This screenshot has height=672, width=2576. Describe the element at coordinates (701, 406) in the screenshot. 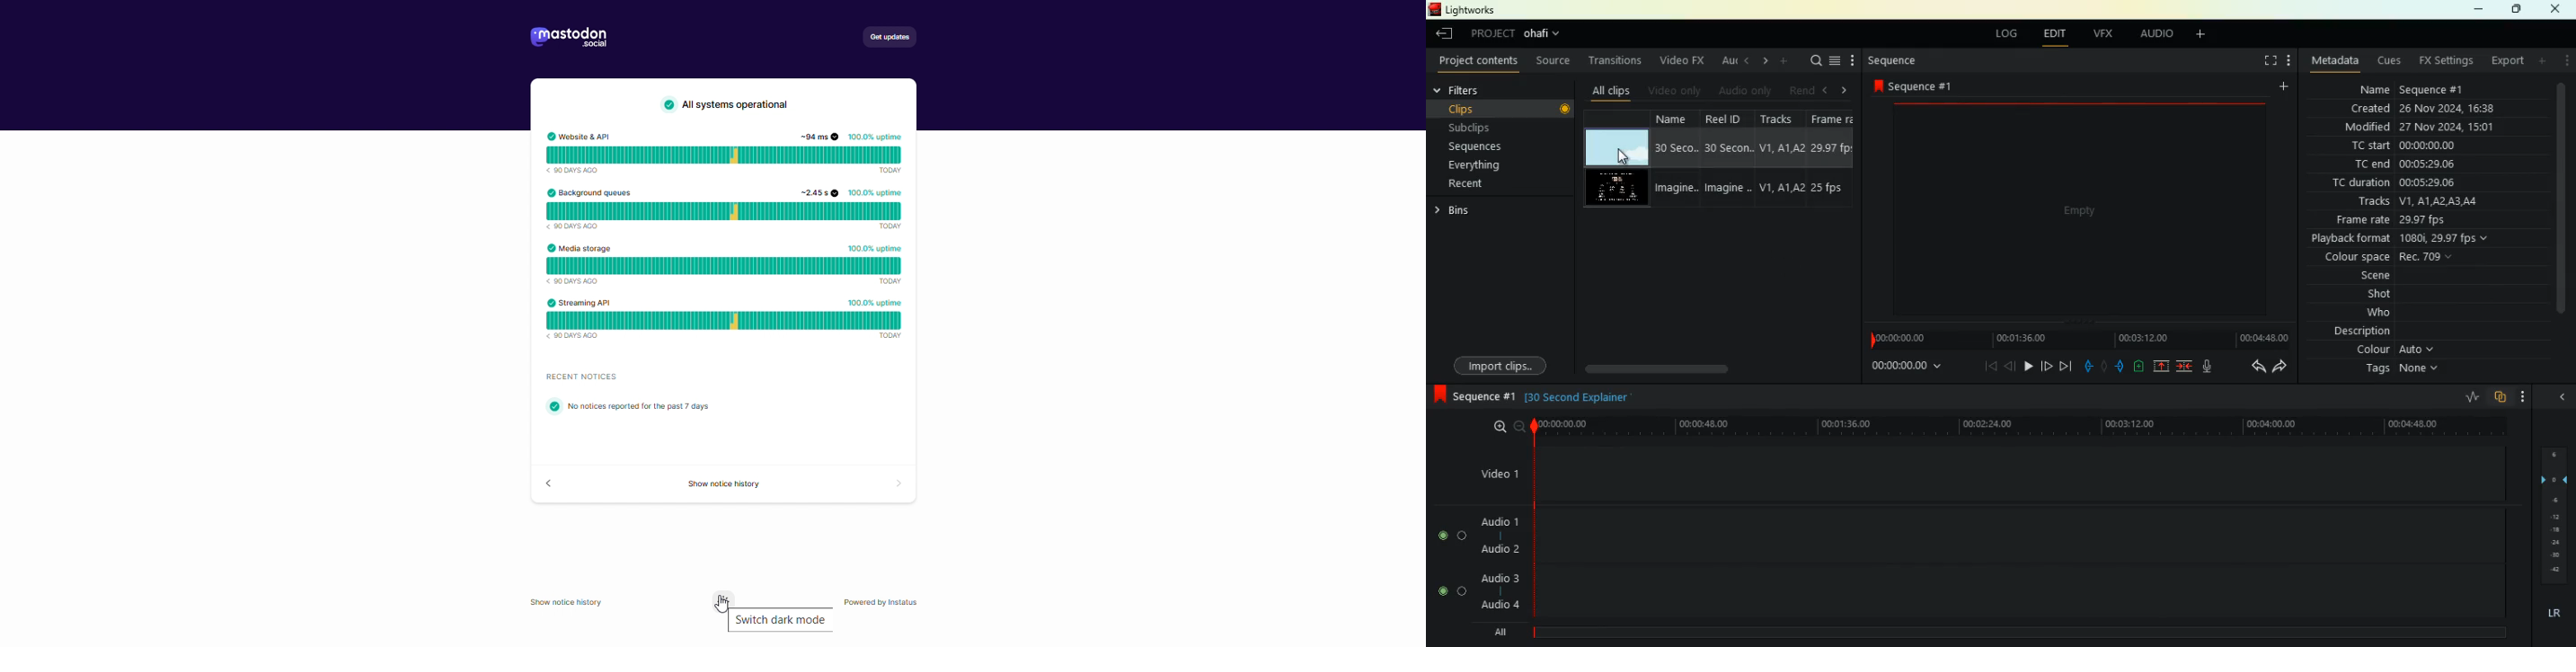

I see `text` at that location.